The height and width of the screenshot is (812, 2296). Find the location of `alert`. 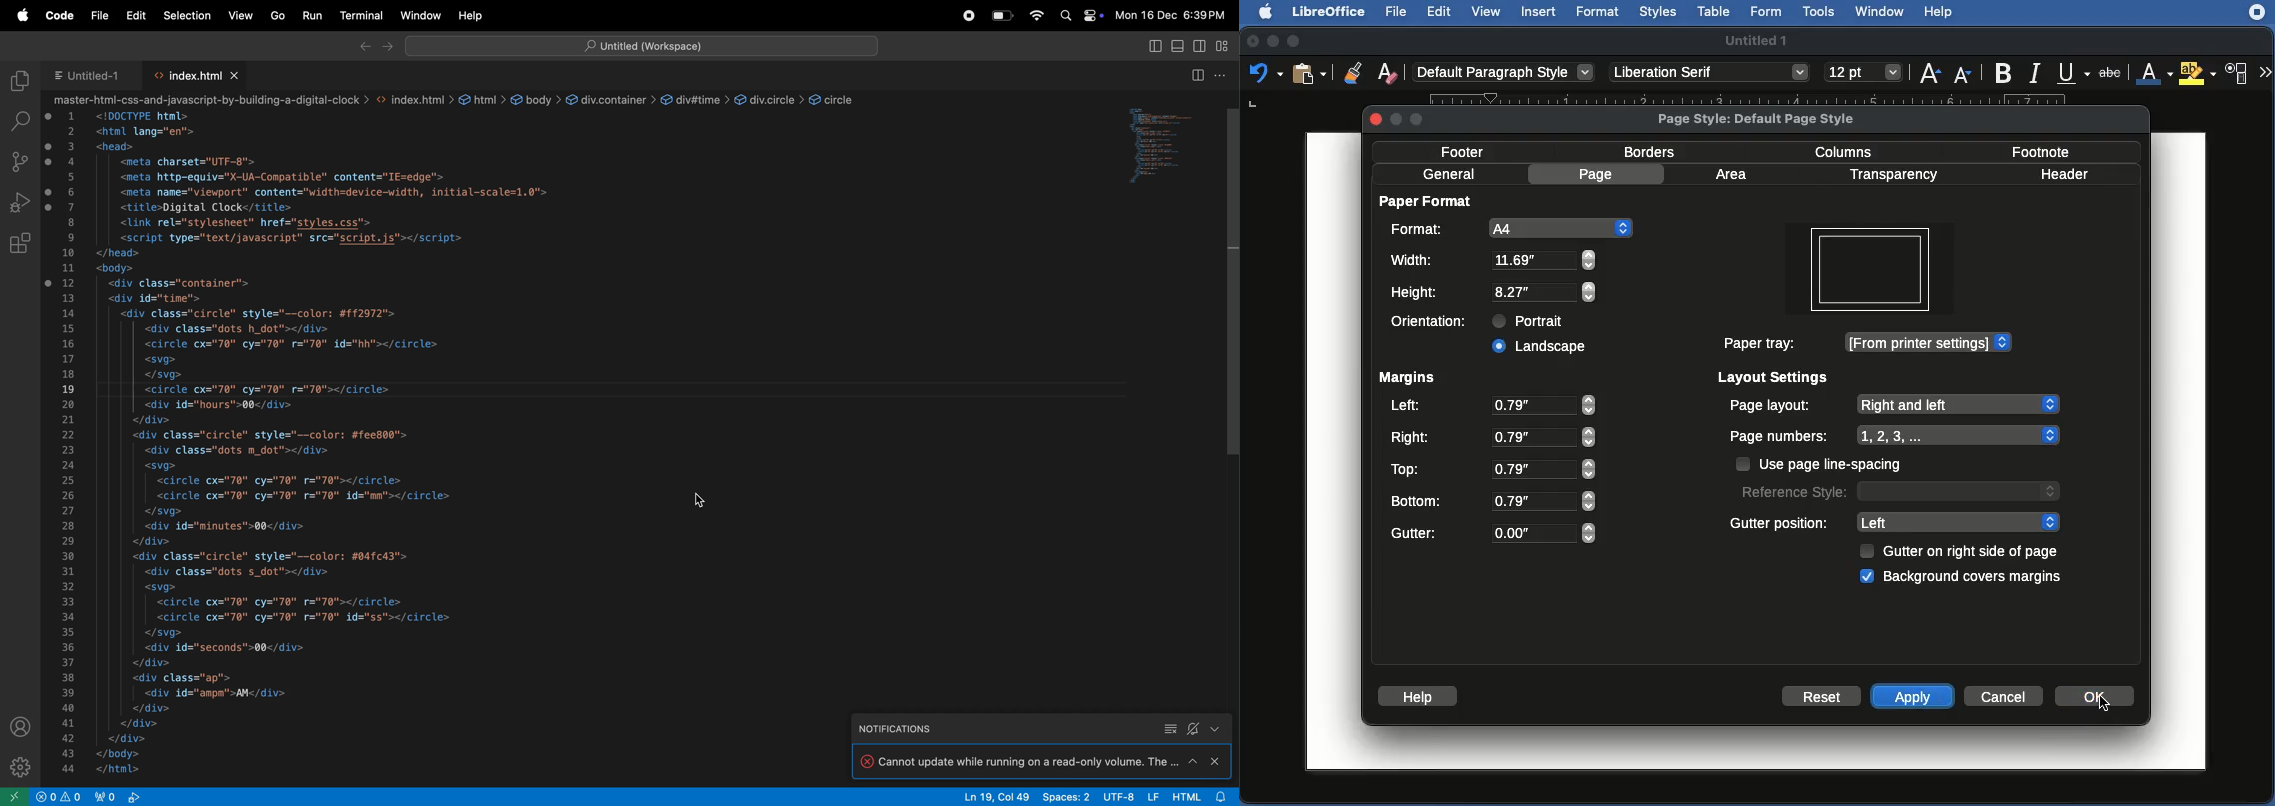

alert is located at coordinates (1193, 730).